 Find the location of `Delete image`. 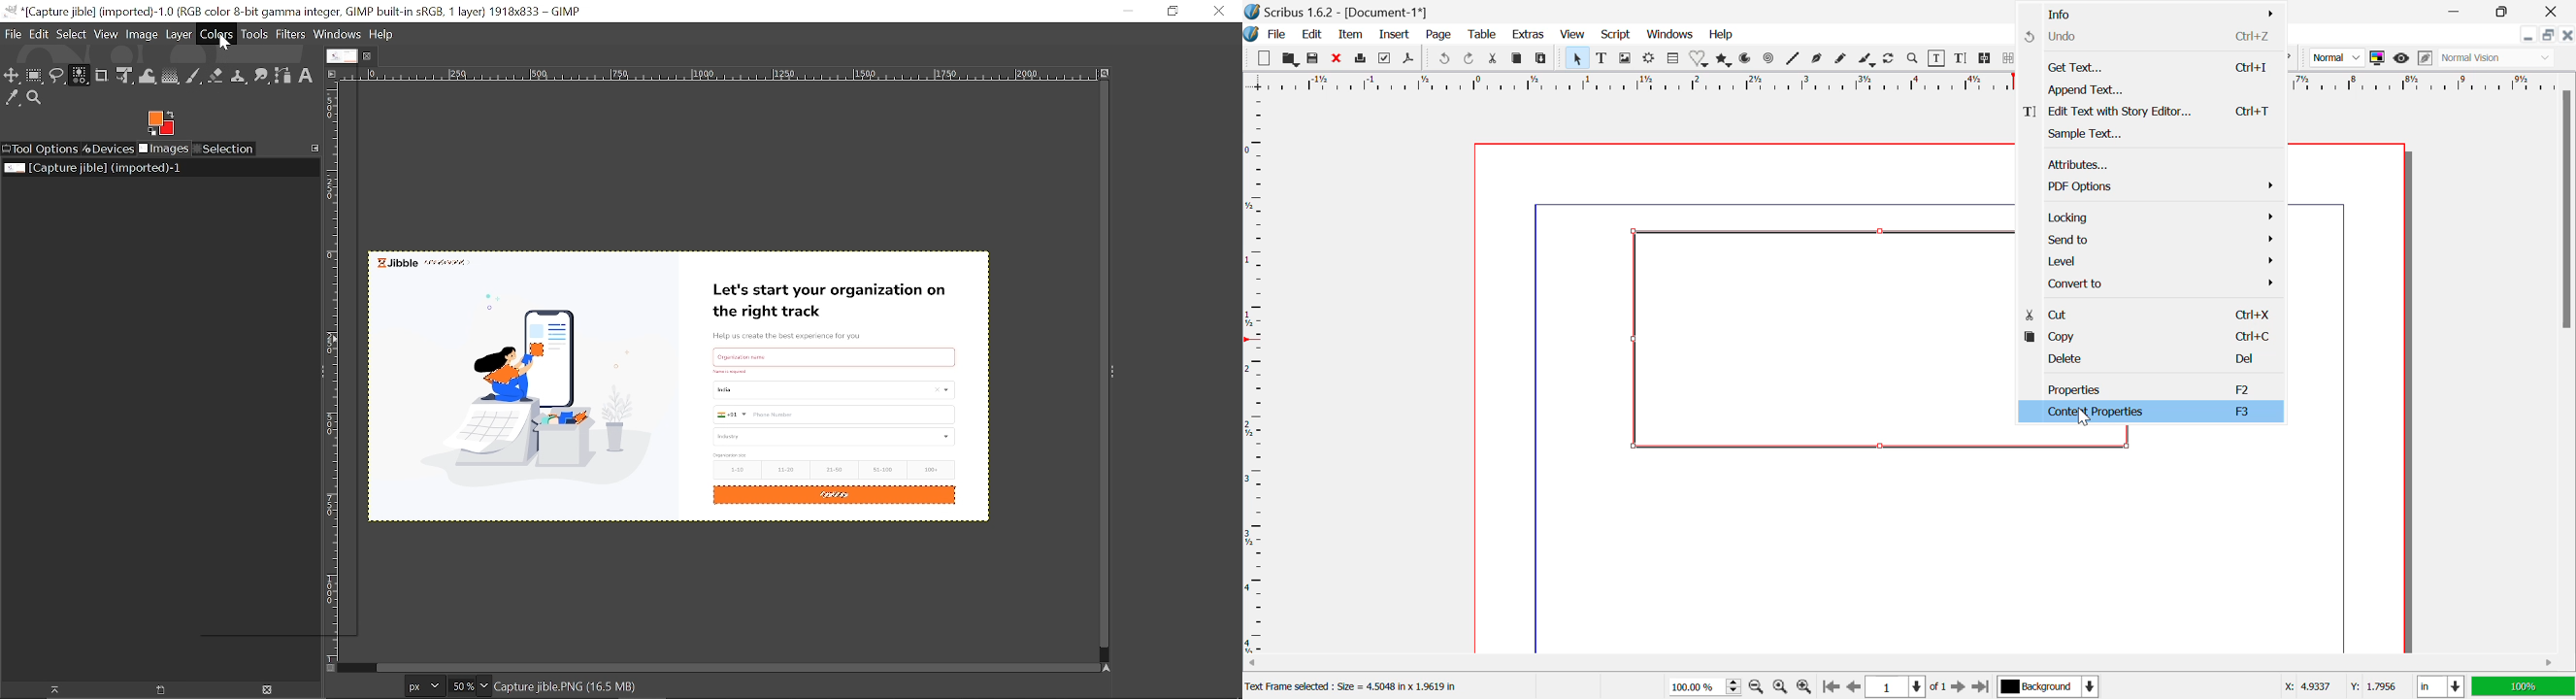

Delete image is located at coordinates (269, 690).